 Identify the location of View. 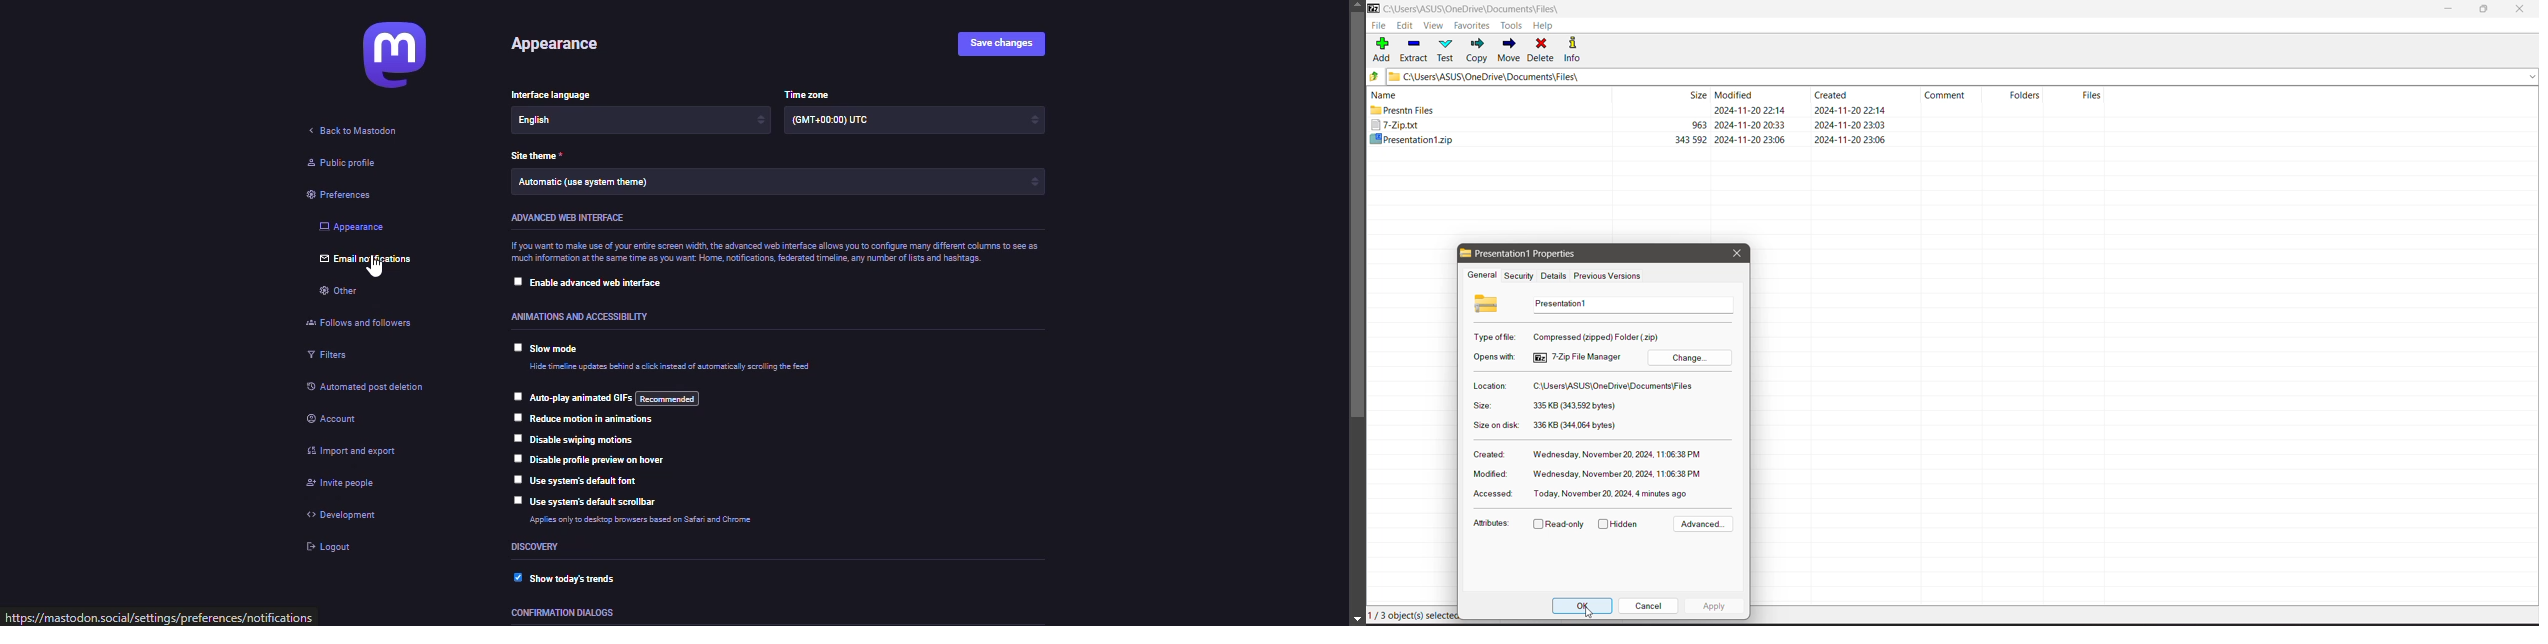
(1433, 26).